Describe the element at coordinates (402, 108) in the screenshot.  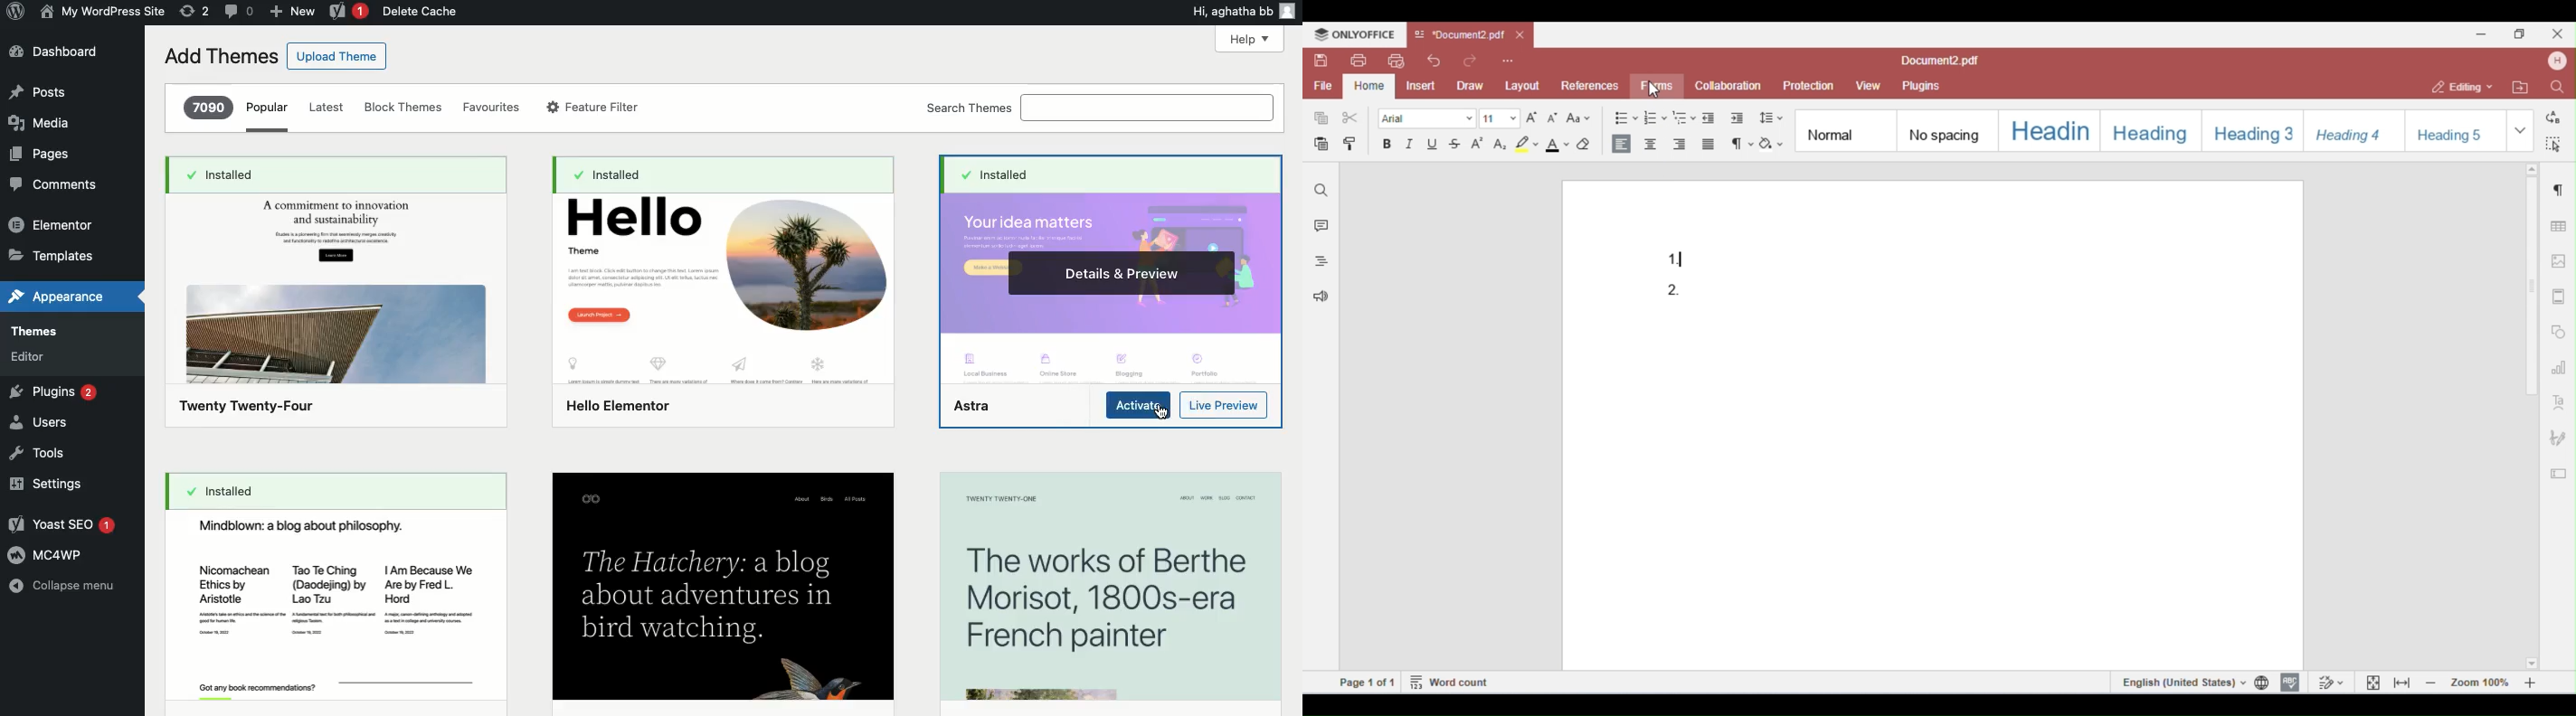
I see `Block themes` at that location.